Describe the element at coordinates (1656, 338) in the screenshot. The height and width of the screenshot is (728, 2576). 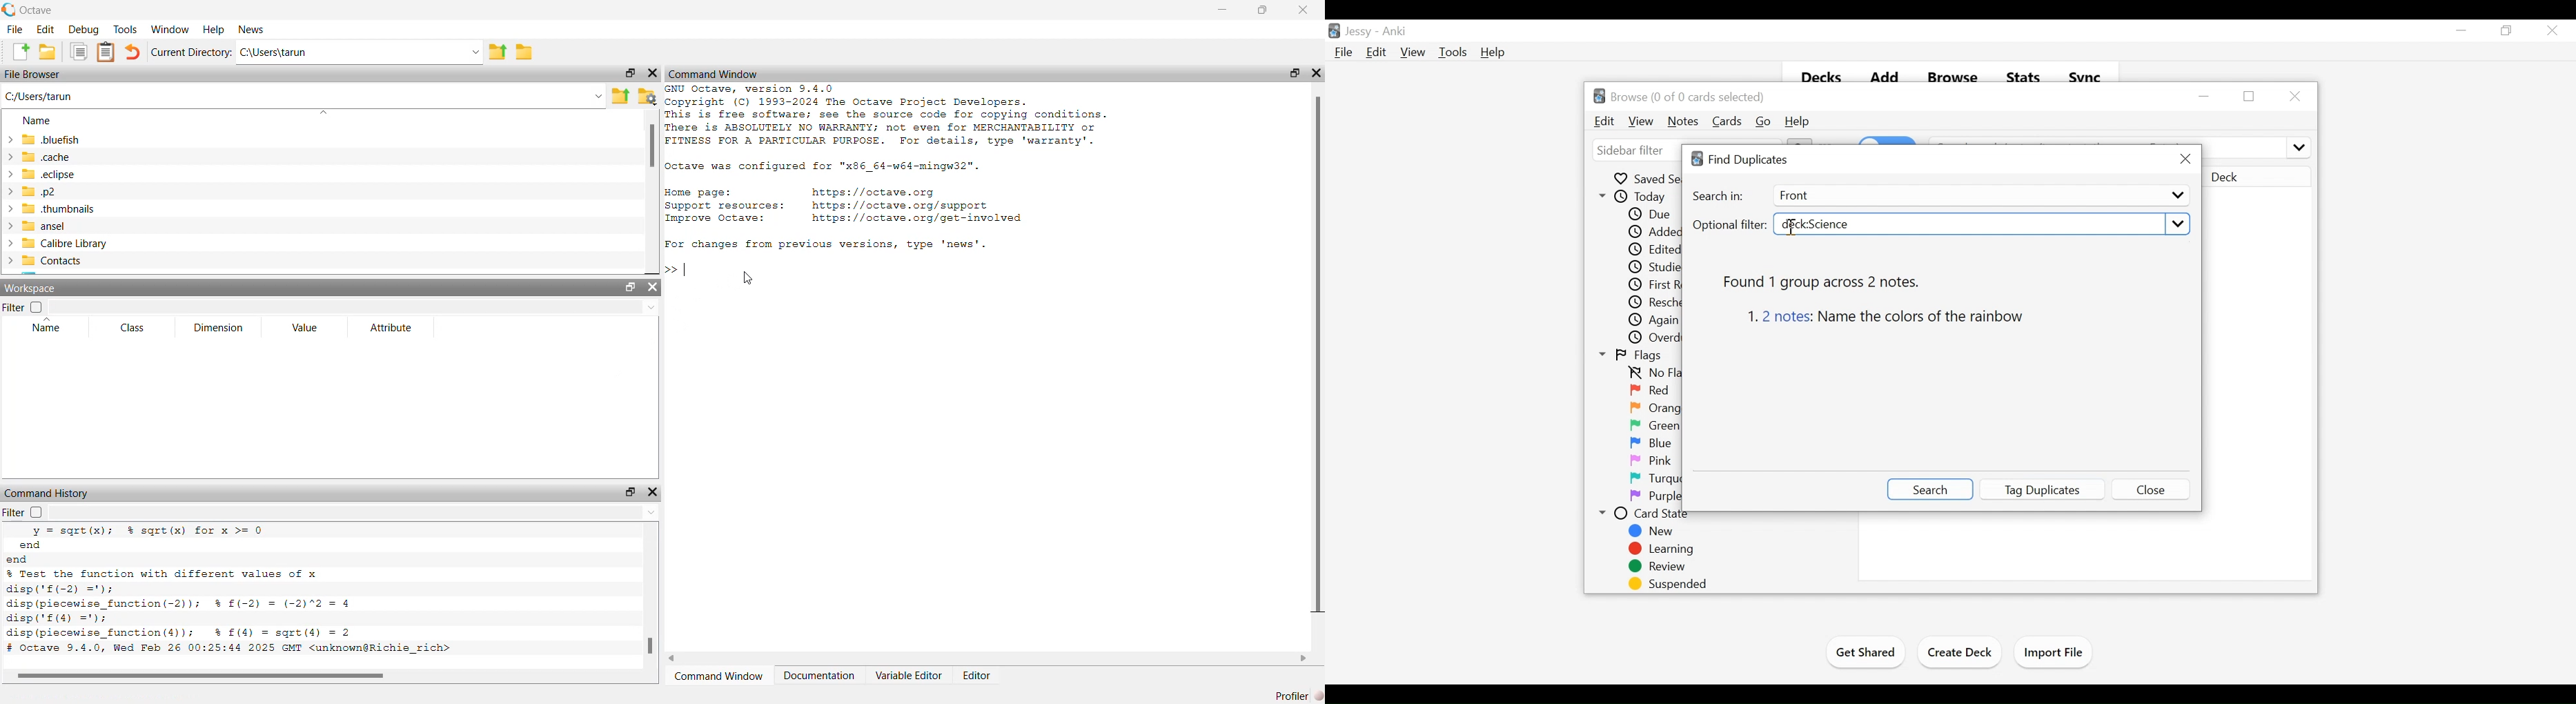
I see `Overdue` at that location.